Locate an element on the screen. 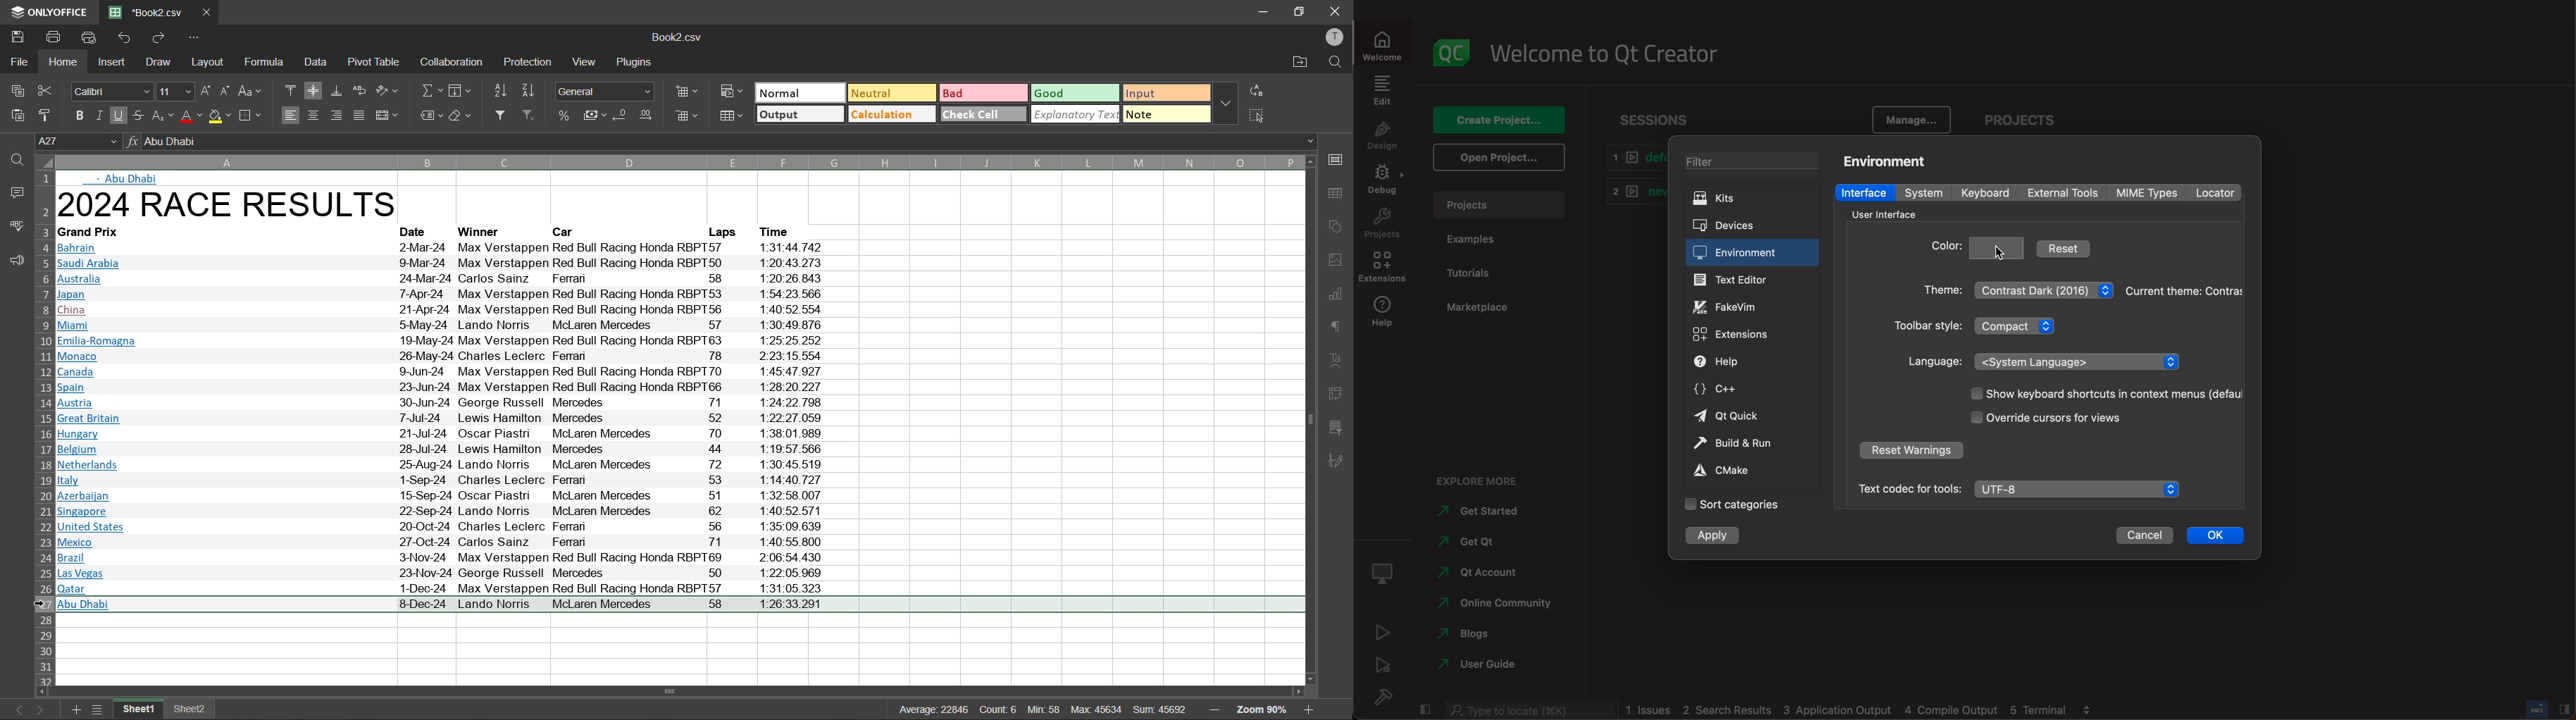 This screenshot has width=2576, height=728. view output is located at coordinates (2089, 706).